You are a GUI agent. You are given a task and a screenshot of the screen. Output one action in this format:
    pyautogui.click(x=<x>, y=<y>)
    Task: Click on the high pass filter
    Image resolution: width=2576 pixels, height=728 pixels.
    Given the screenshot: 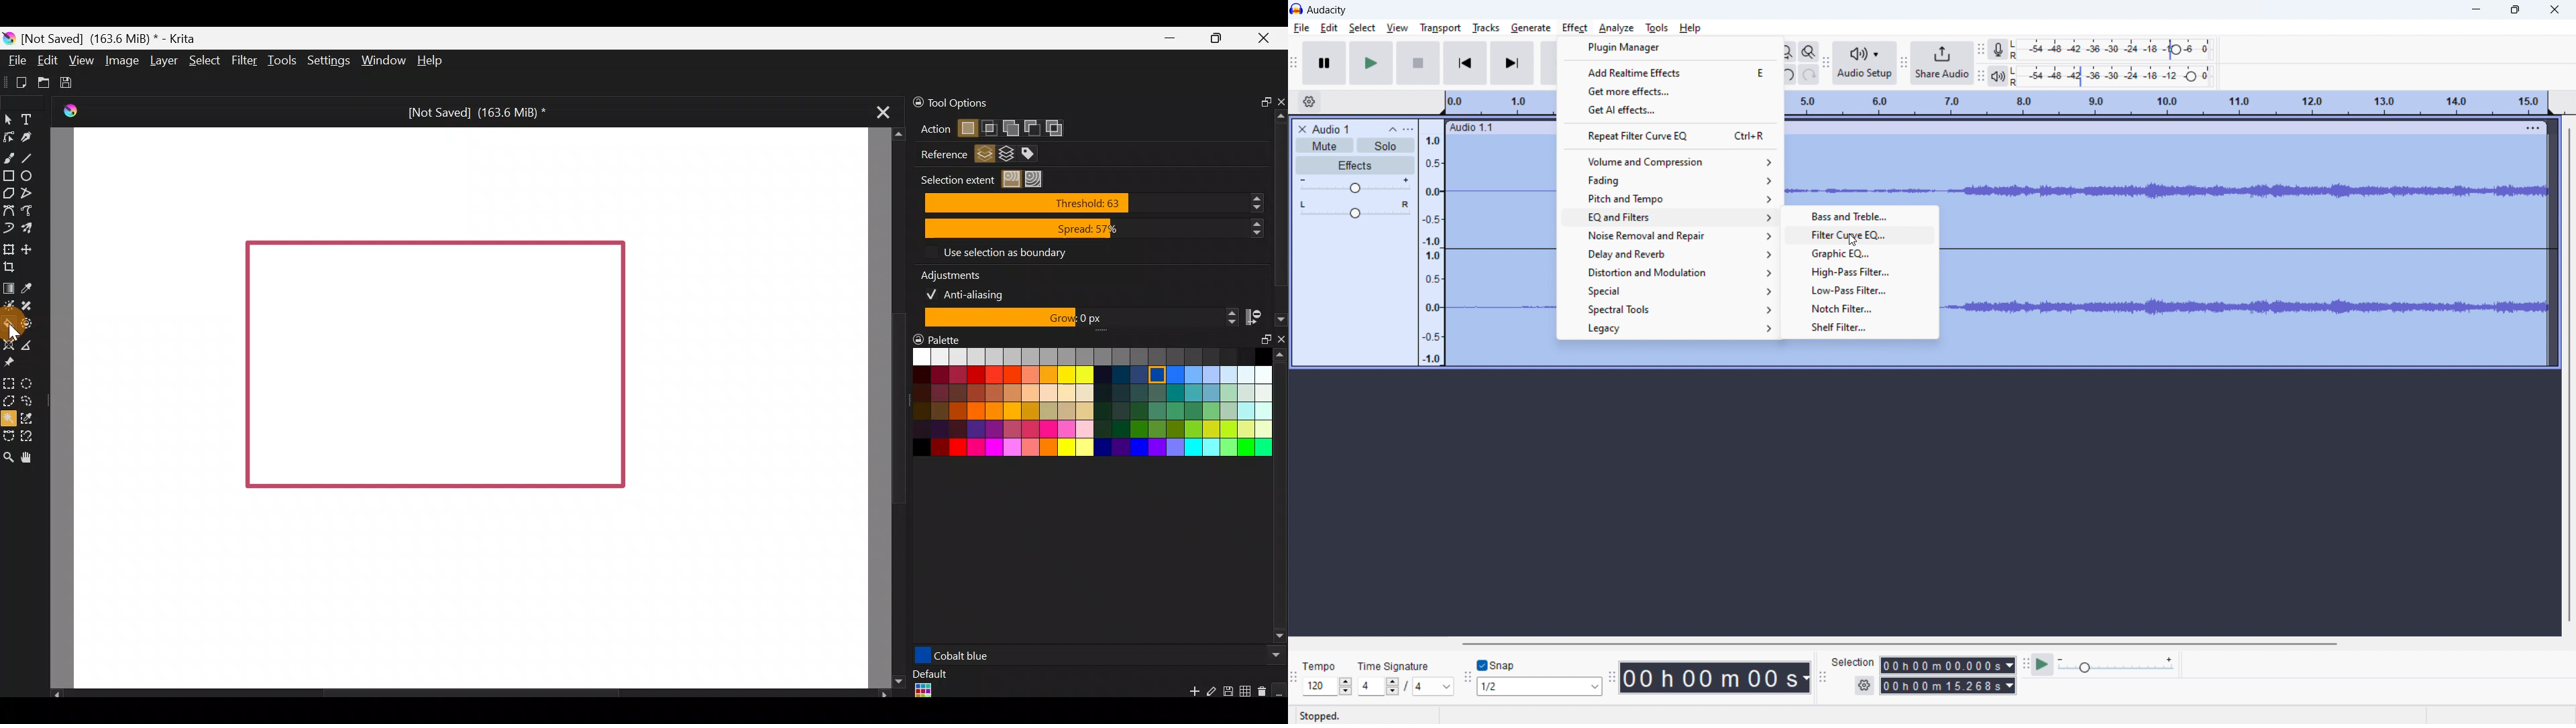 What is the action you would take?
    pyautogui.click(x=1860, y=272)
    